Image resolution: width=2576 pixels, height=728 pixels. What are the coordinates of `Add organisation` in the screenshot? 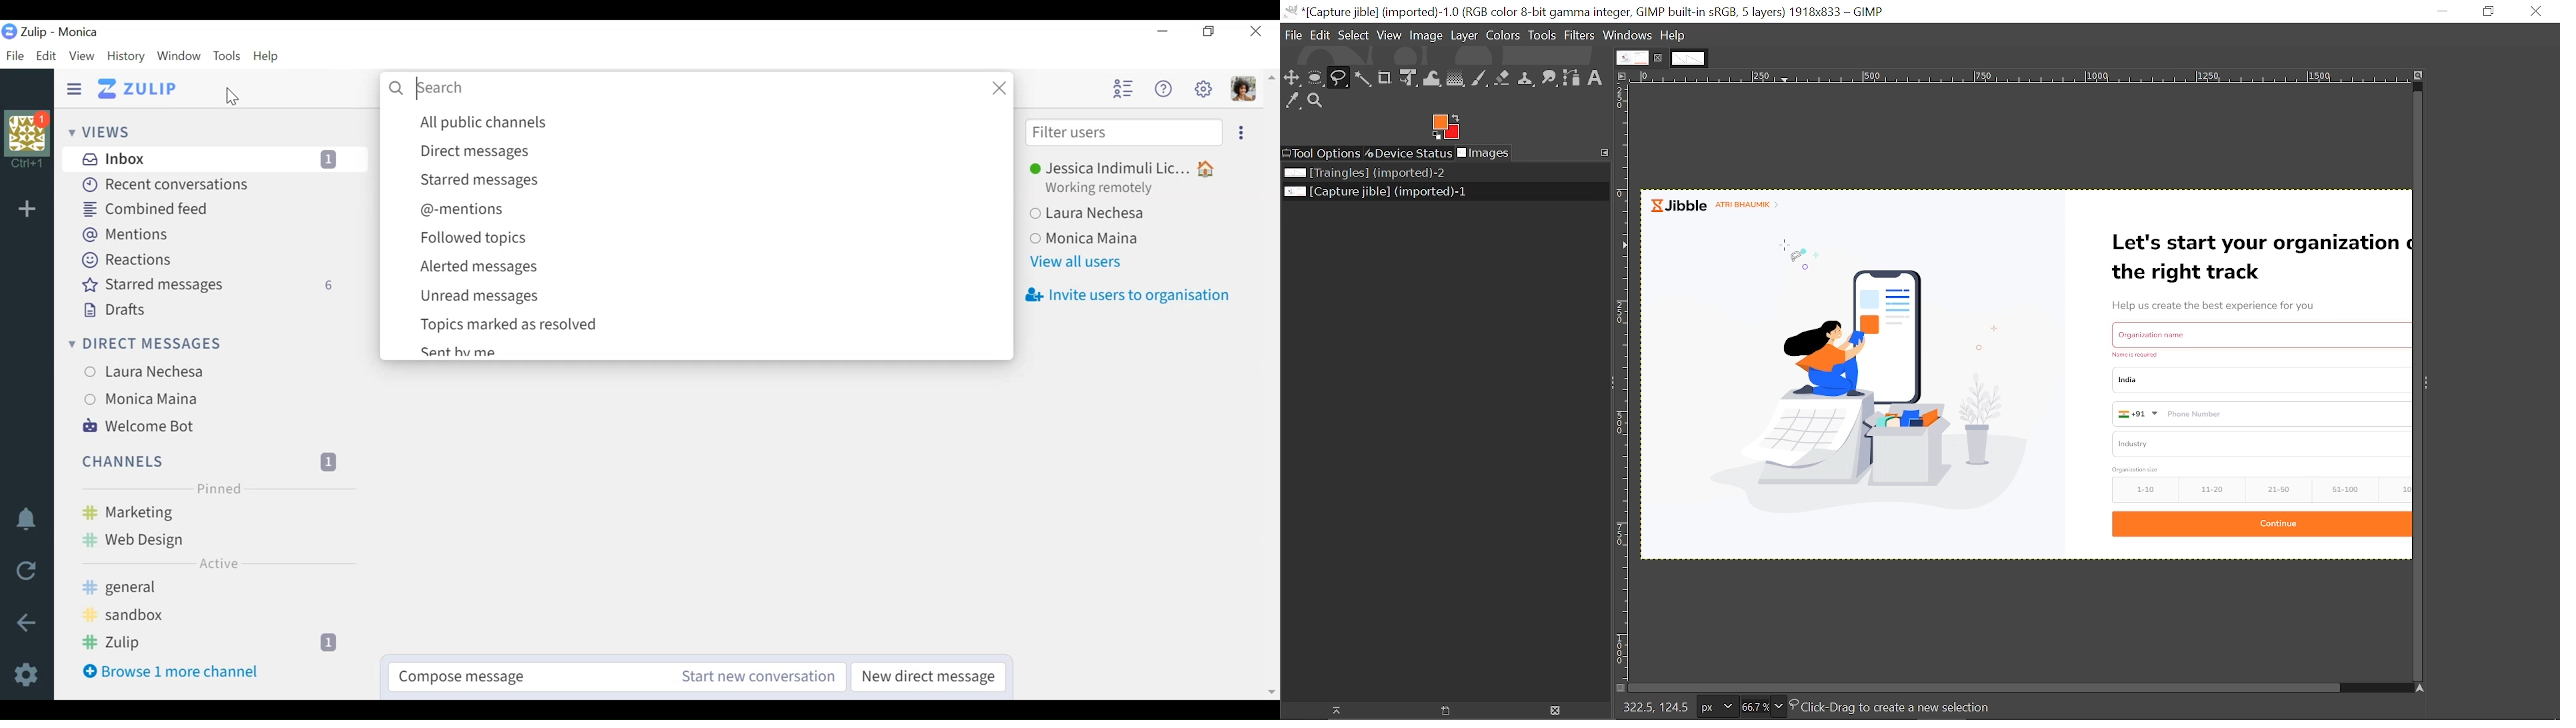 It's located at (31, 209).